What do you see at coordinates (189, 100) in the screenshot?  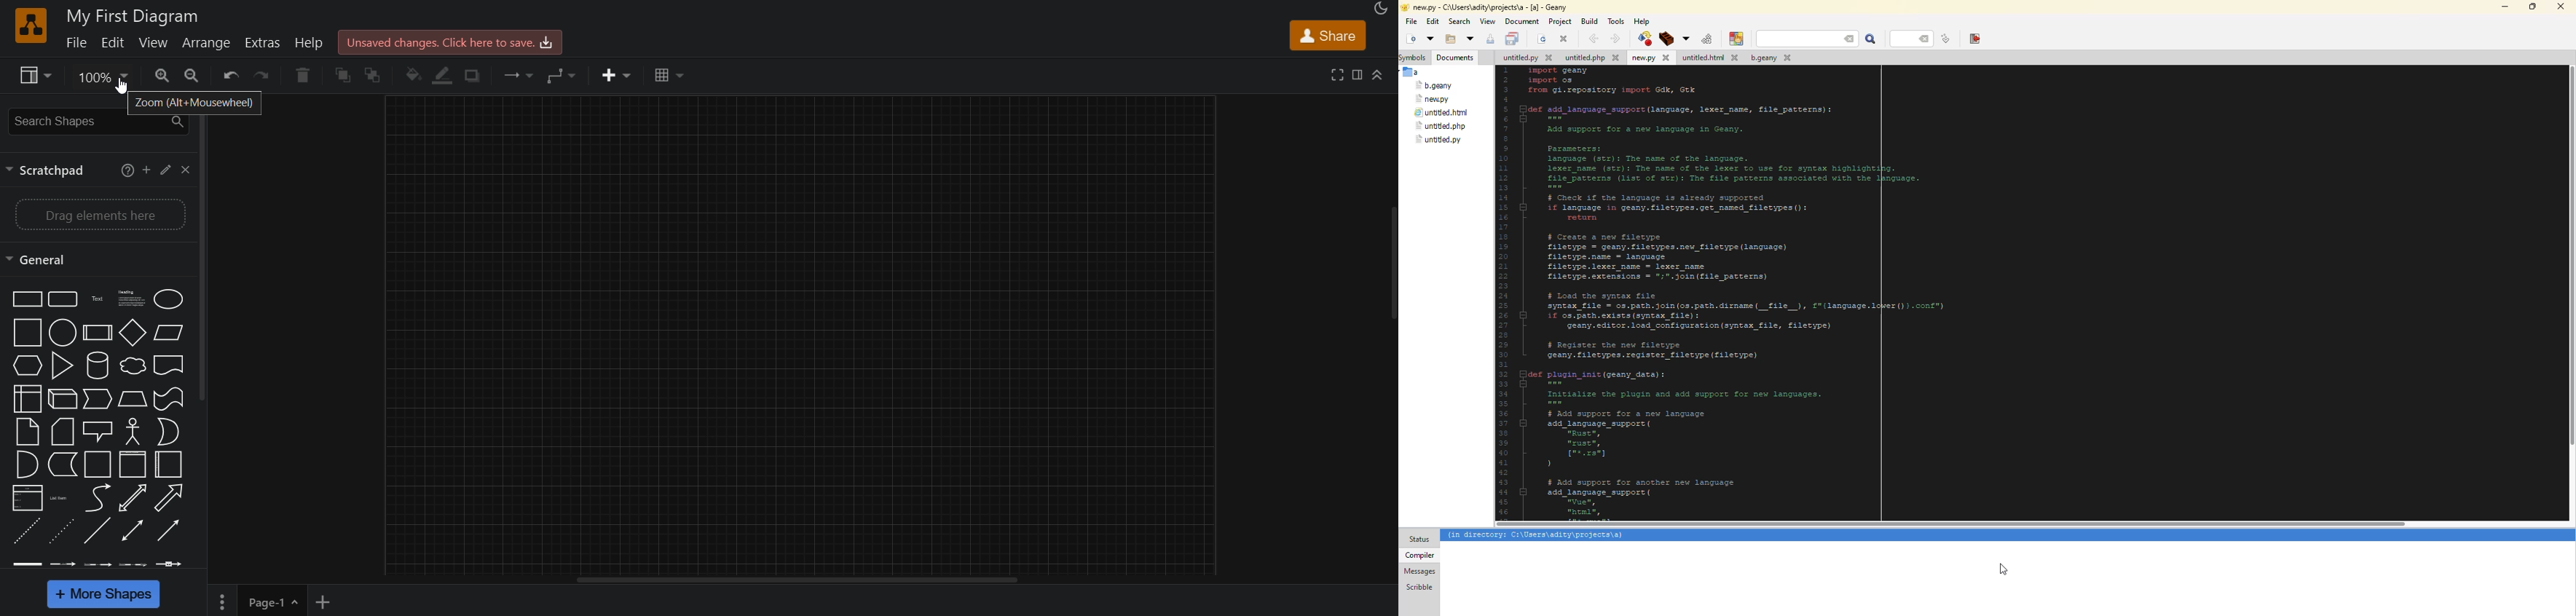 I see `zoom` at bounding box center [189, 100].